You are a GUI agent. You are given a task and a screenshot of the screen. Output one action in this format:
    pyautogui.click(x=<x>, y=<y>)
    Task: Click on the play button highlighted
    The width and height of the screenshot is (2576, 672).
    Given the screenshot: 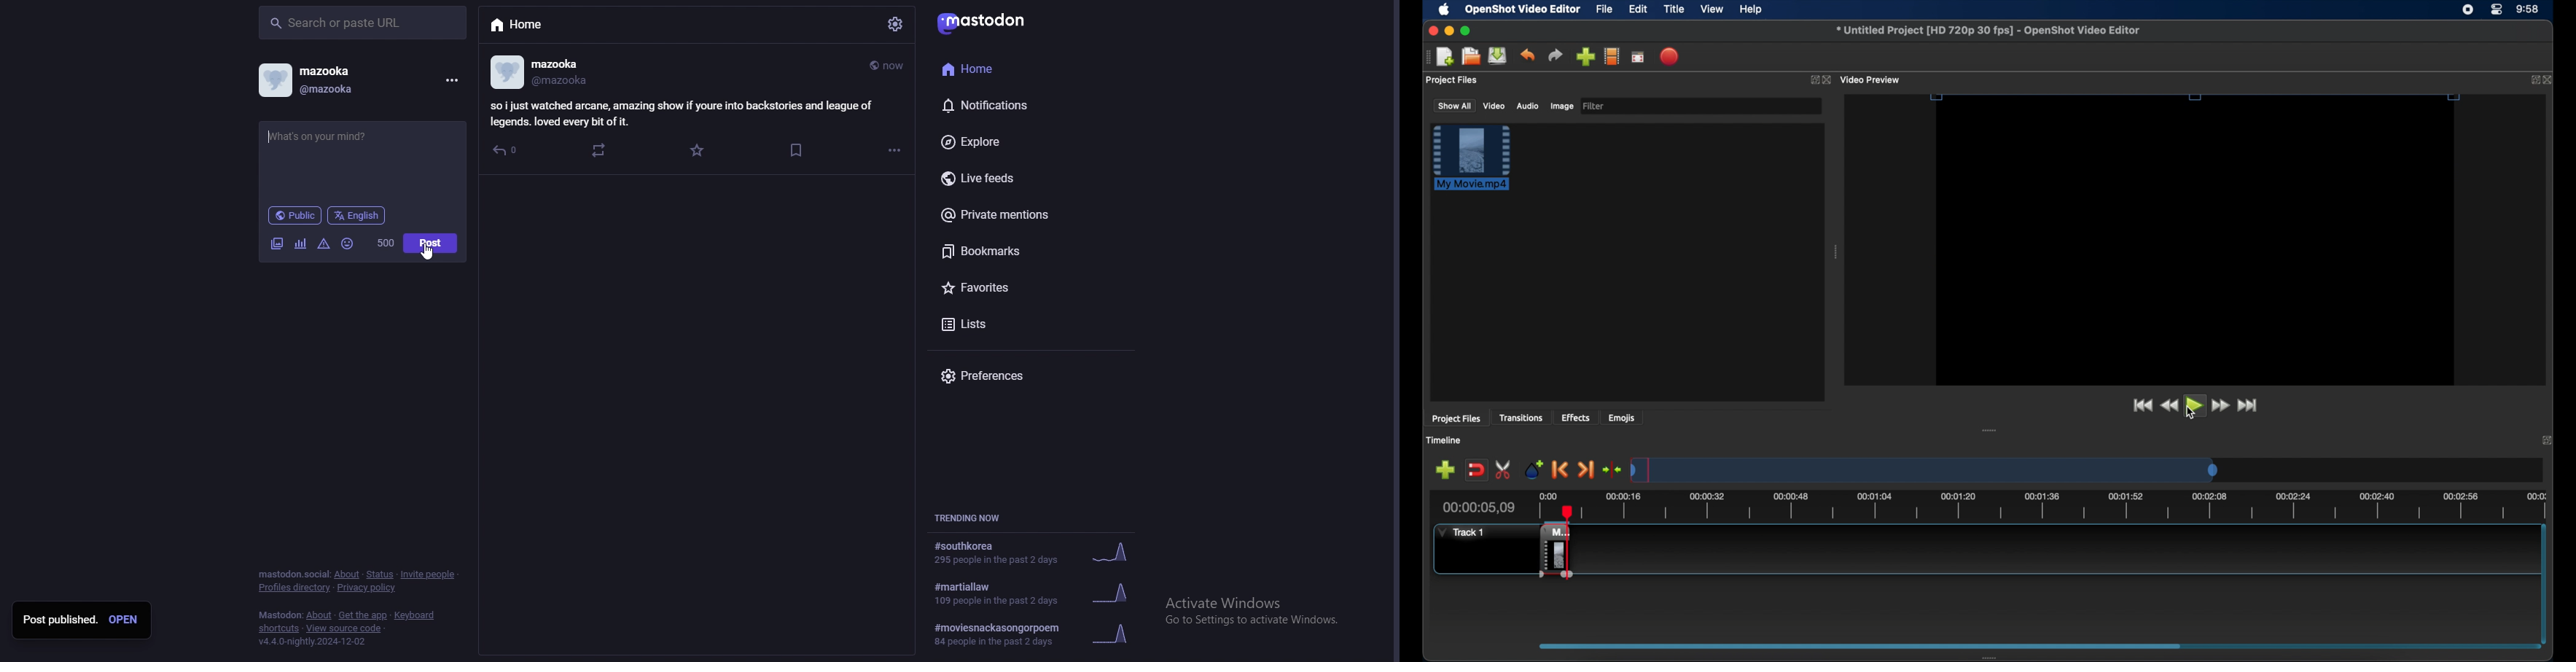 What is the action you would take?
    pyautogui.click(x=2196, y=406)
    